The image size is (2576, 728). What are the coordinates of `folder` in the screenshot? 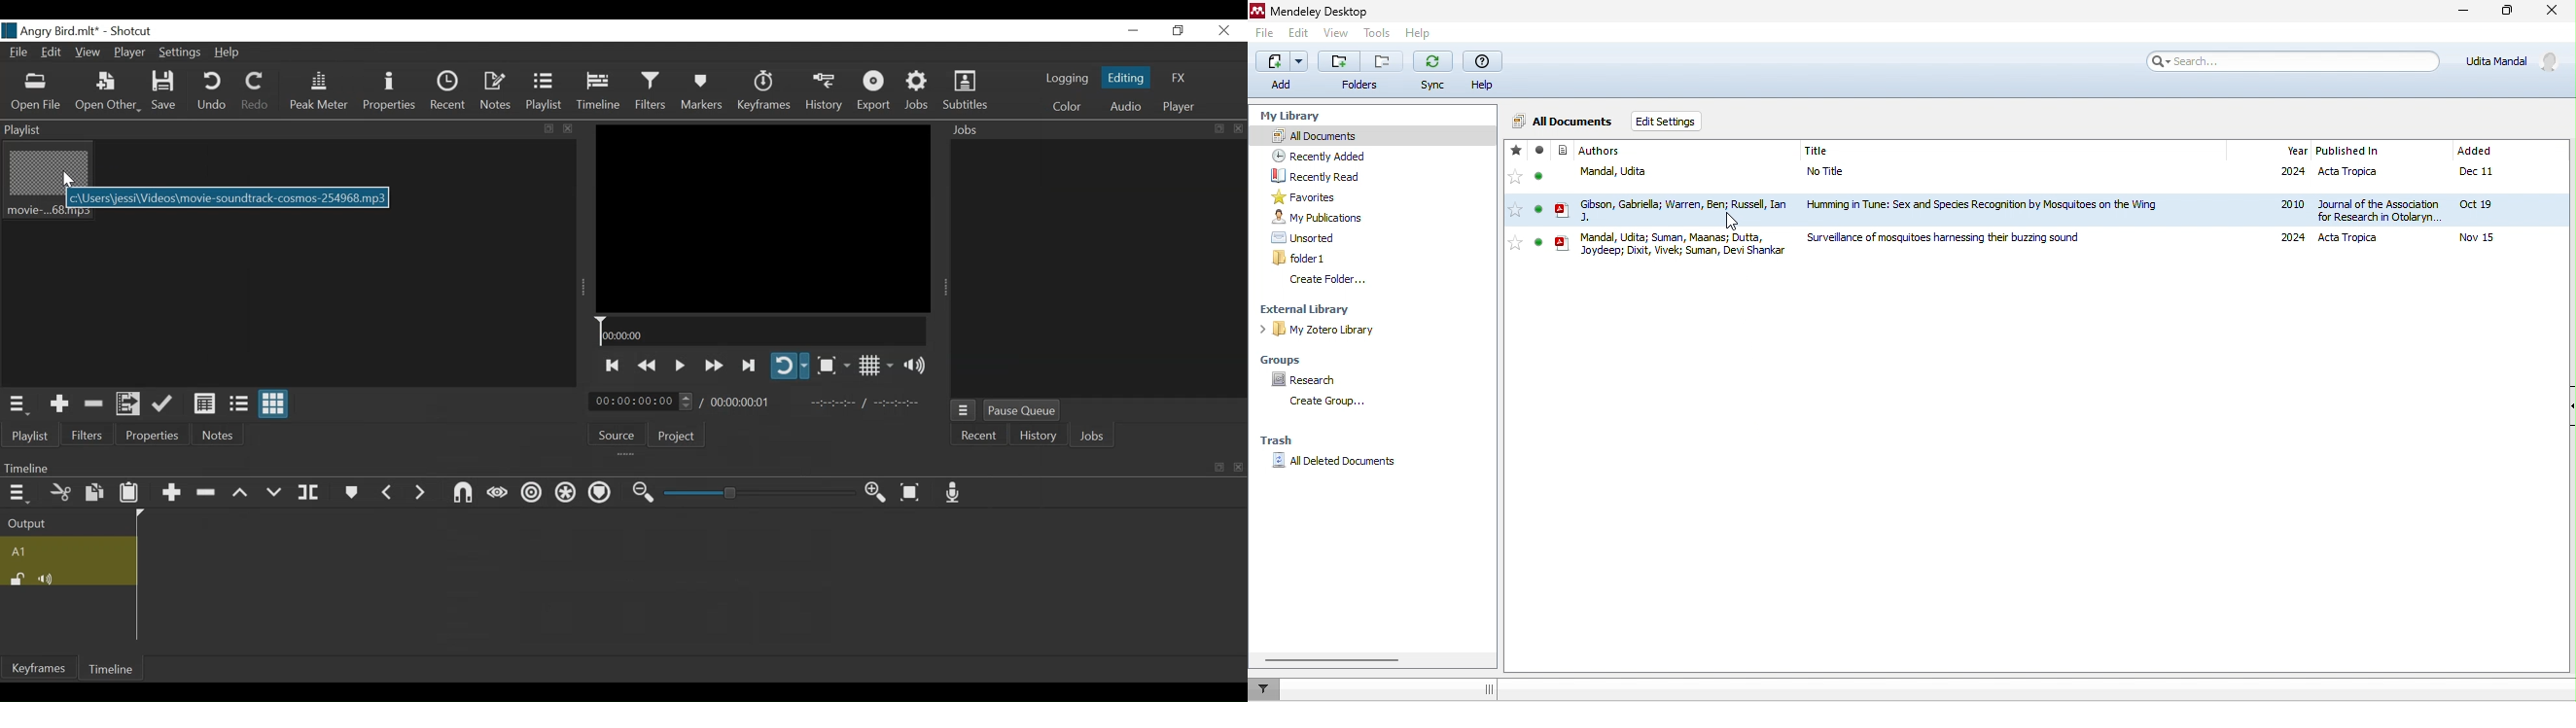 It's located at (1338, 61).